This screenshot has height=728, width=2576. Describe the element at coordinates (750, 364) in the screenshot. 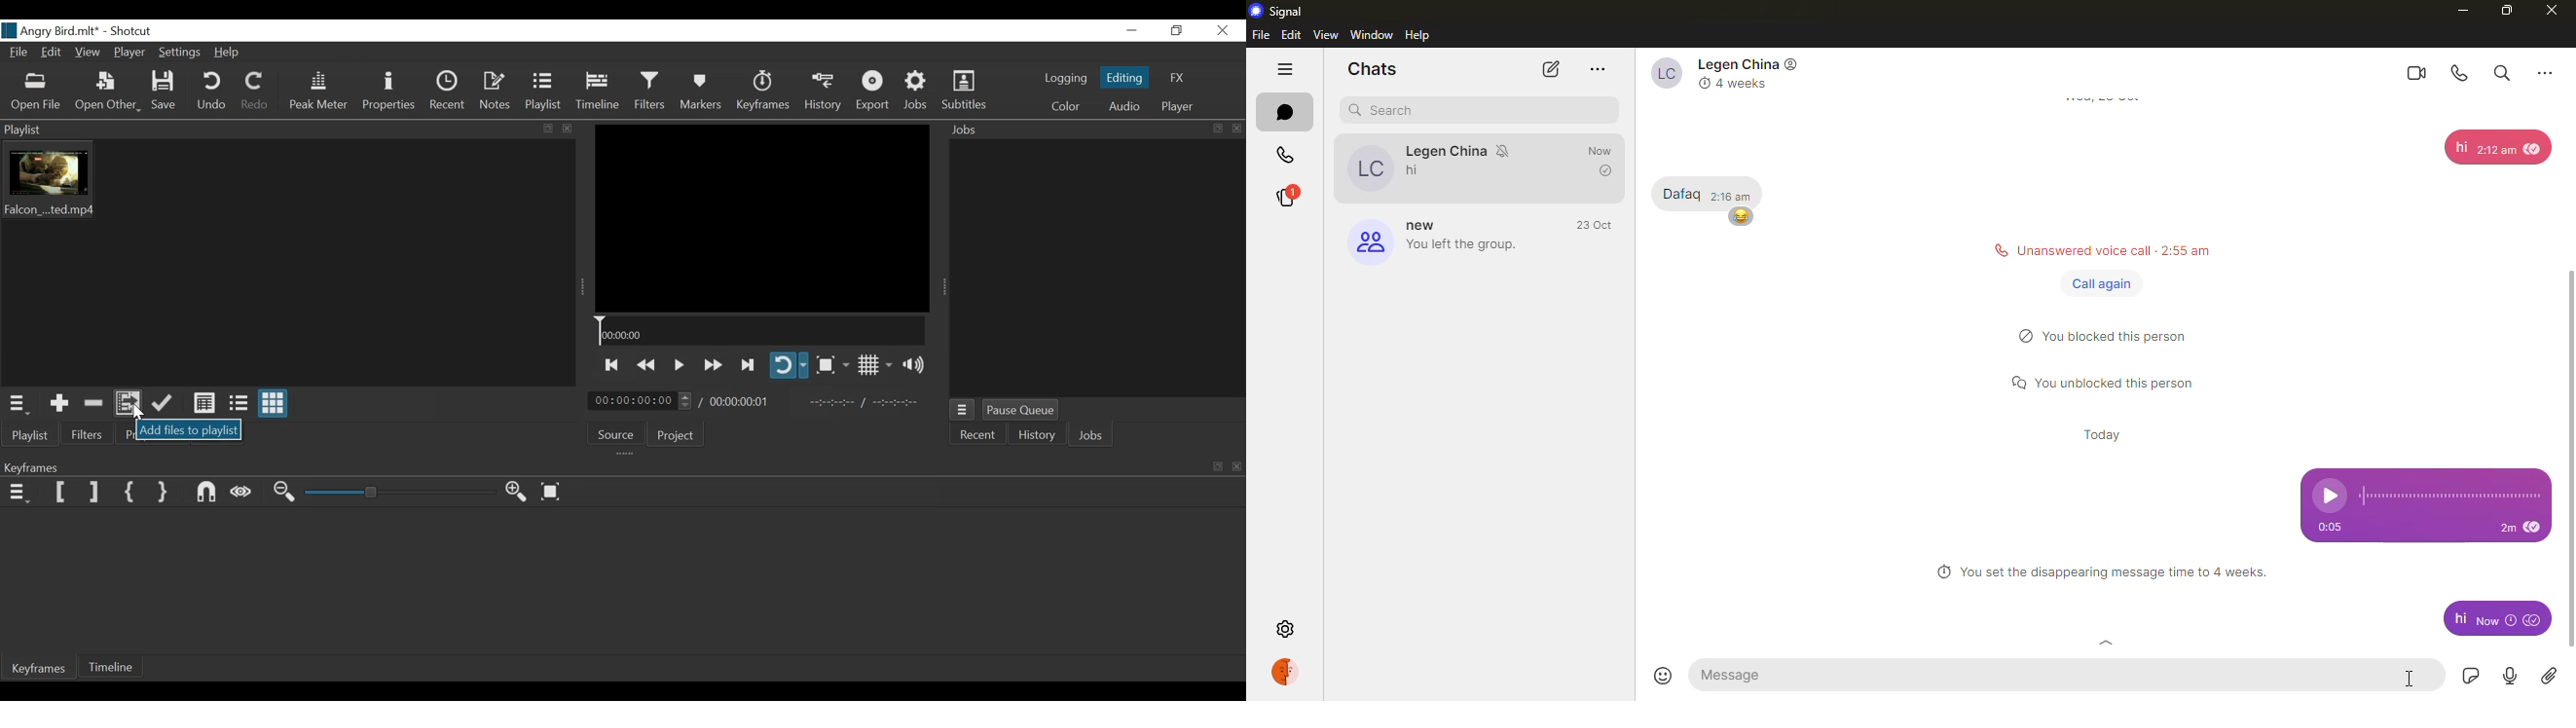

I see `Skip to the previous point` at that location.